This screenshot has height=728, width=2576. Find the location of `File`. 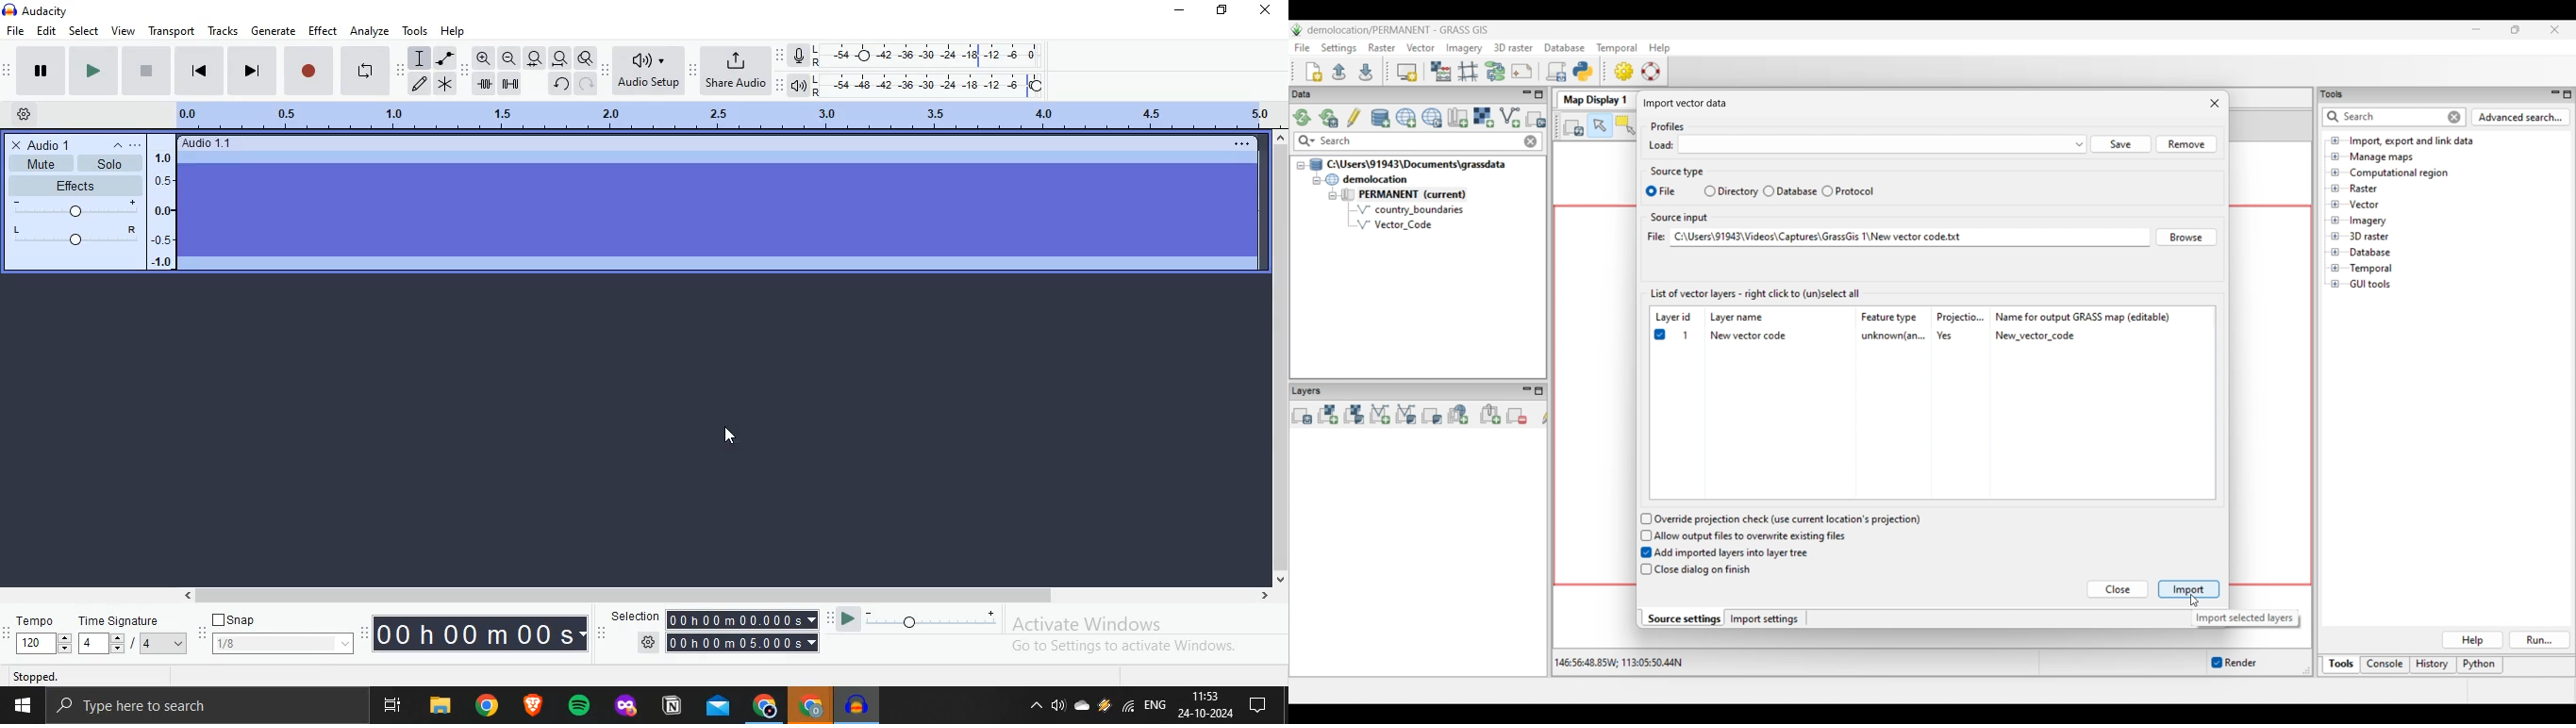

File is located at coordinates (16, 31).